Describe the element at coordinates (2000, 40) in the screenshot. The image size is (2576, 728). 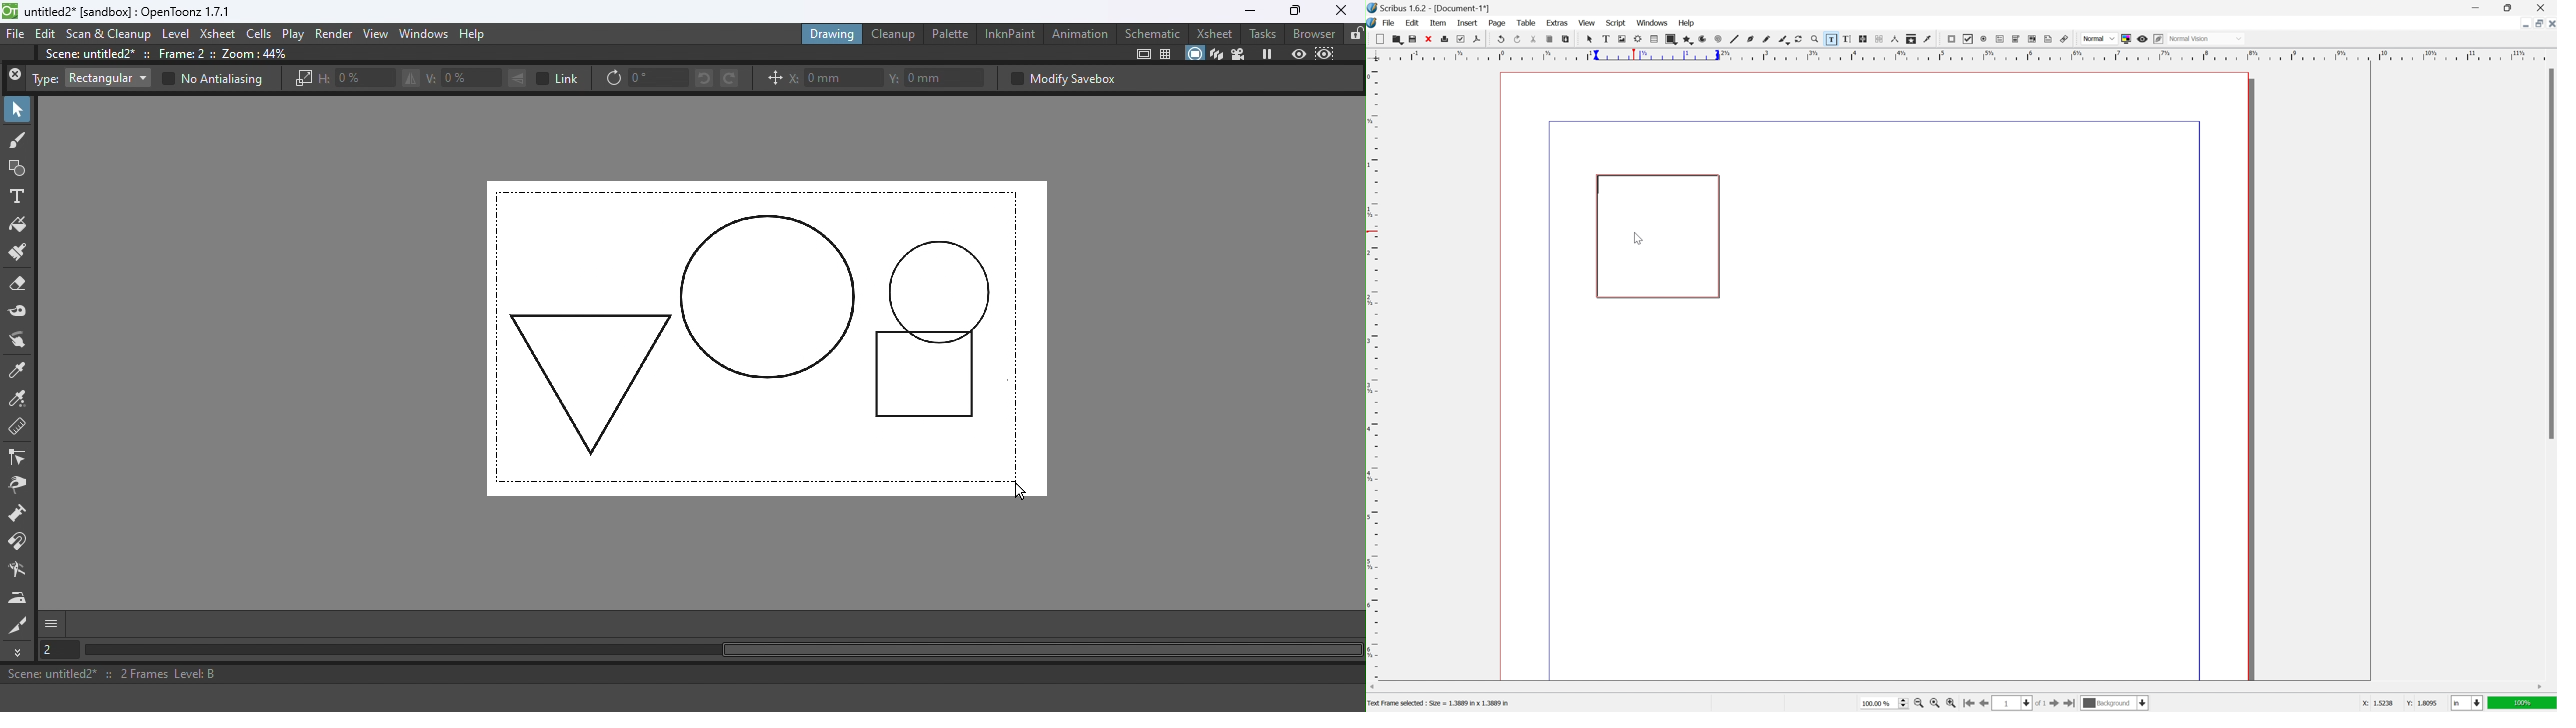
I see `pdf text field` at that location.